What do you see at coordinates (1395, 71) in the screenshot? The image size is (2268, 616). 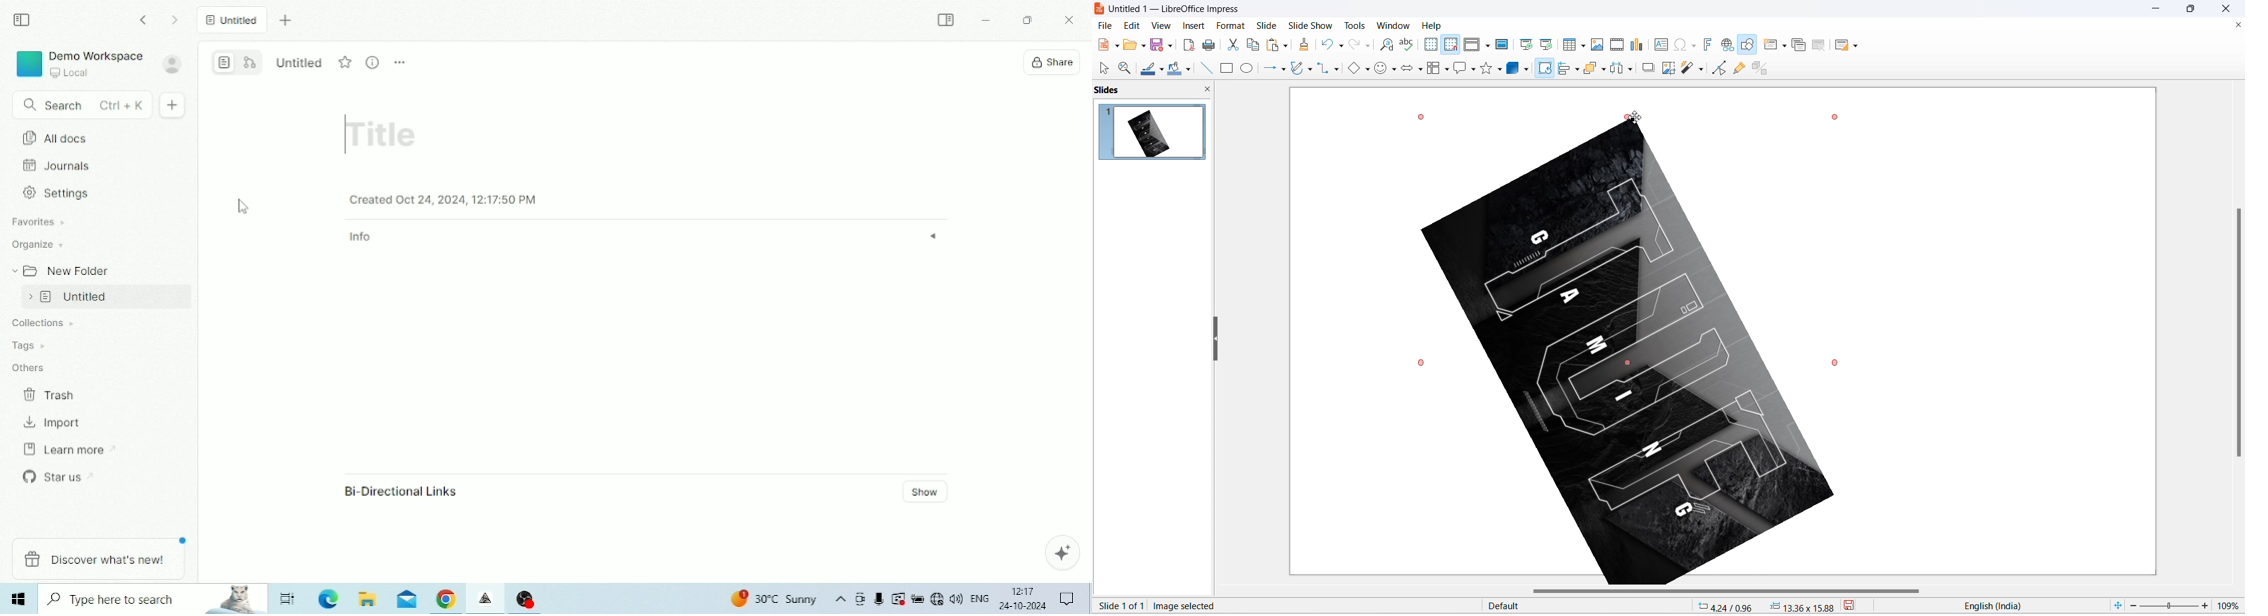 I see `symbol shapes` at bounding box center [1395, 71].